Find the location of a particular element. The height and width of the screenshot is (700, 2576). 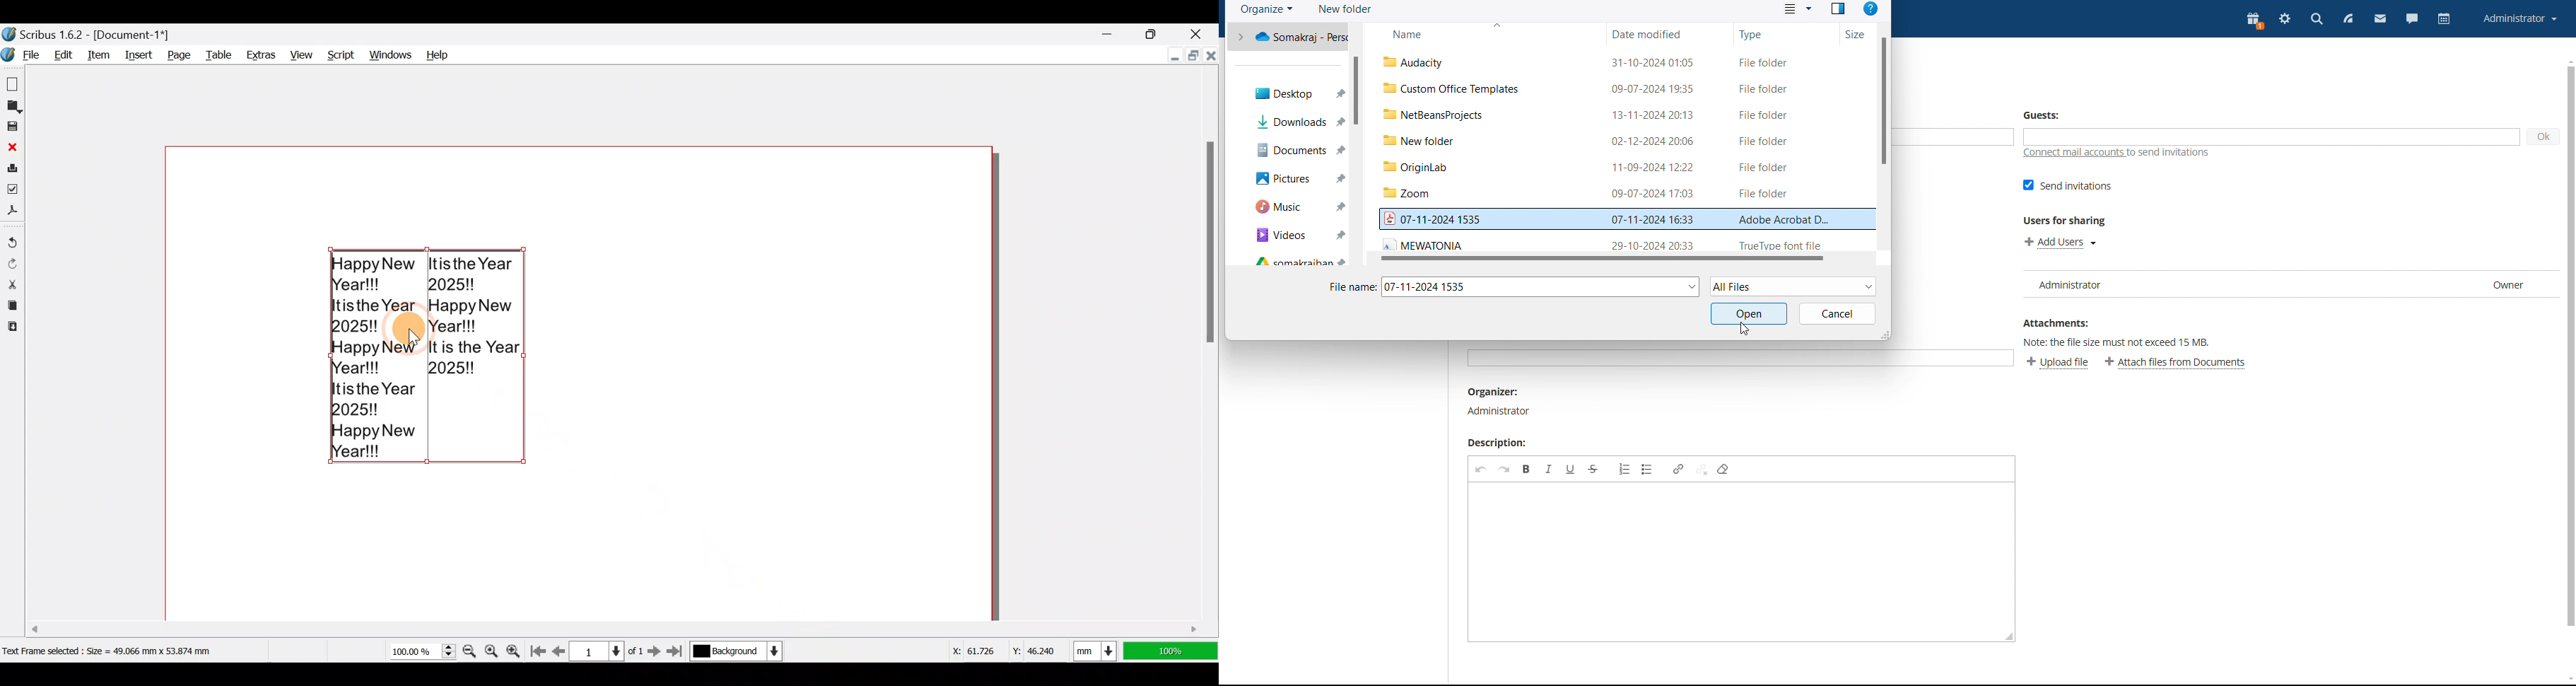

Save is located at coordinates (14, 128).